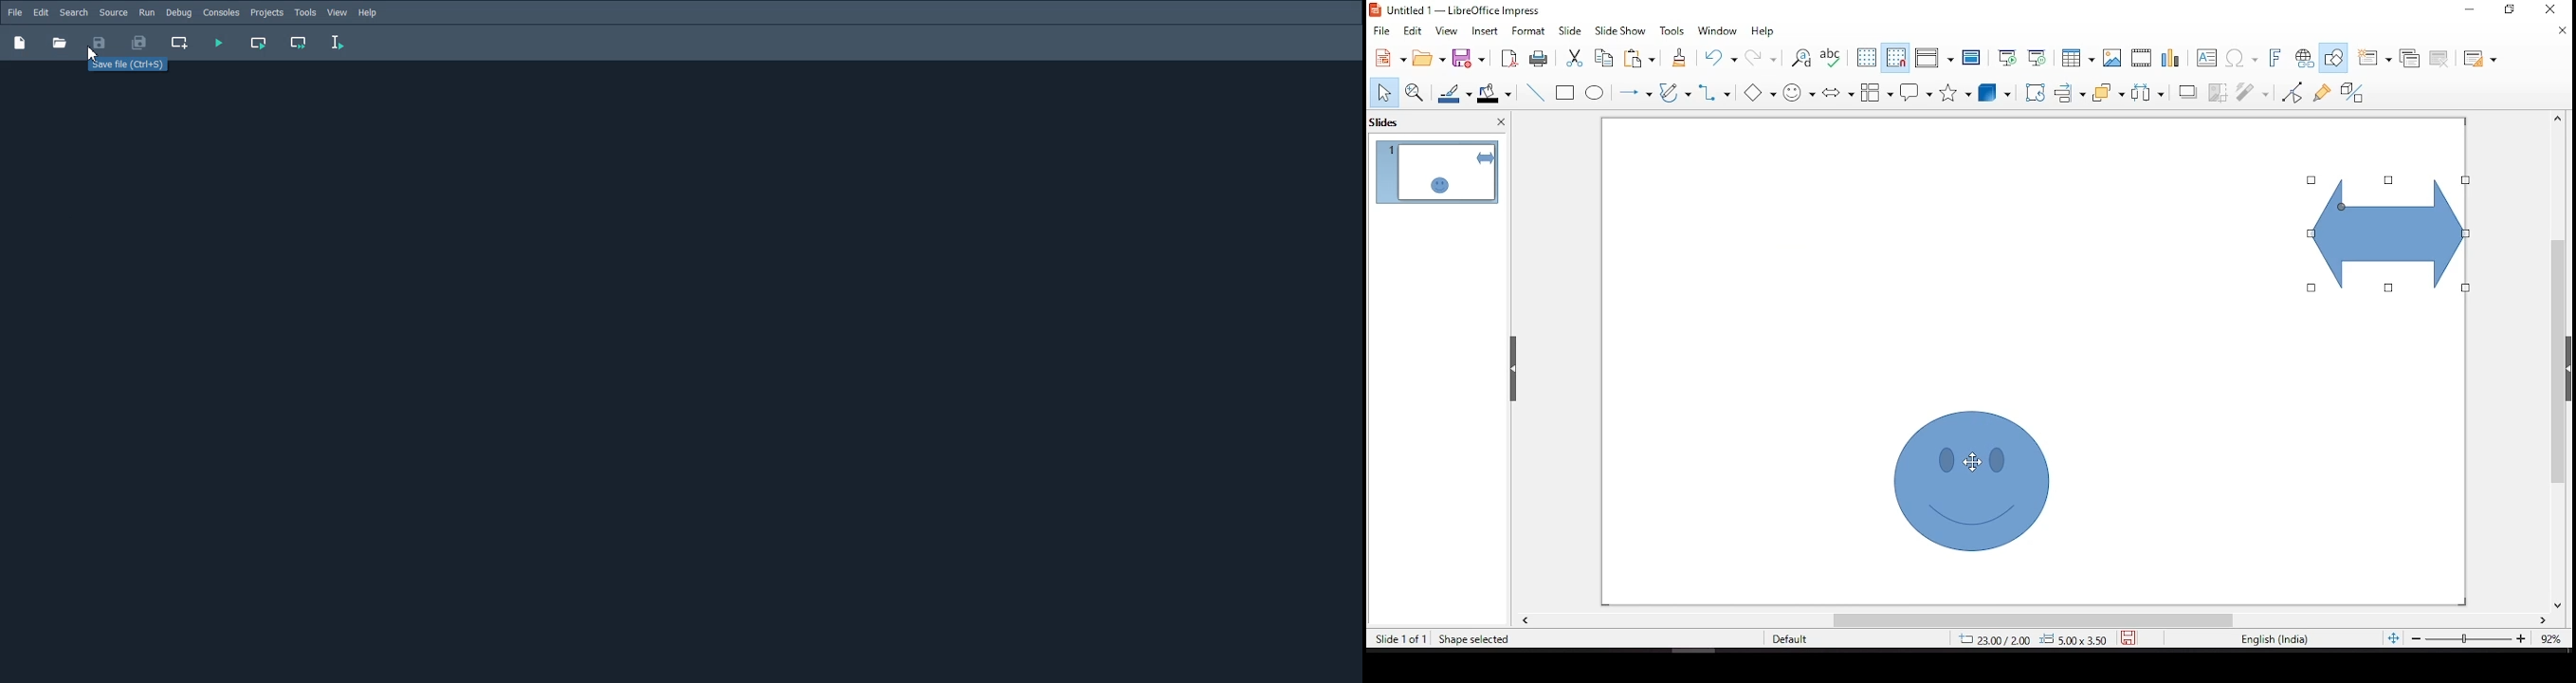  Describe the element at coordinates (1597, 95) in the screenshot. I see `ellipse` at that location.